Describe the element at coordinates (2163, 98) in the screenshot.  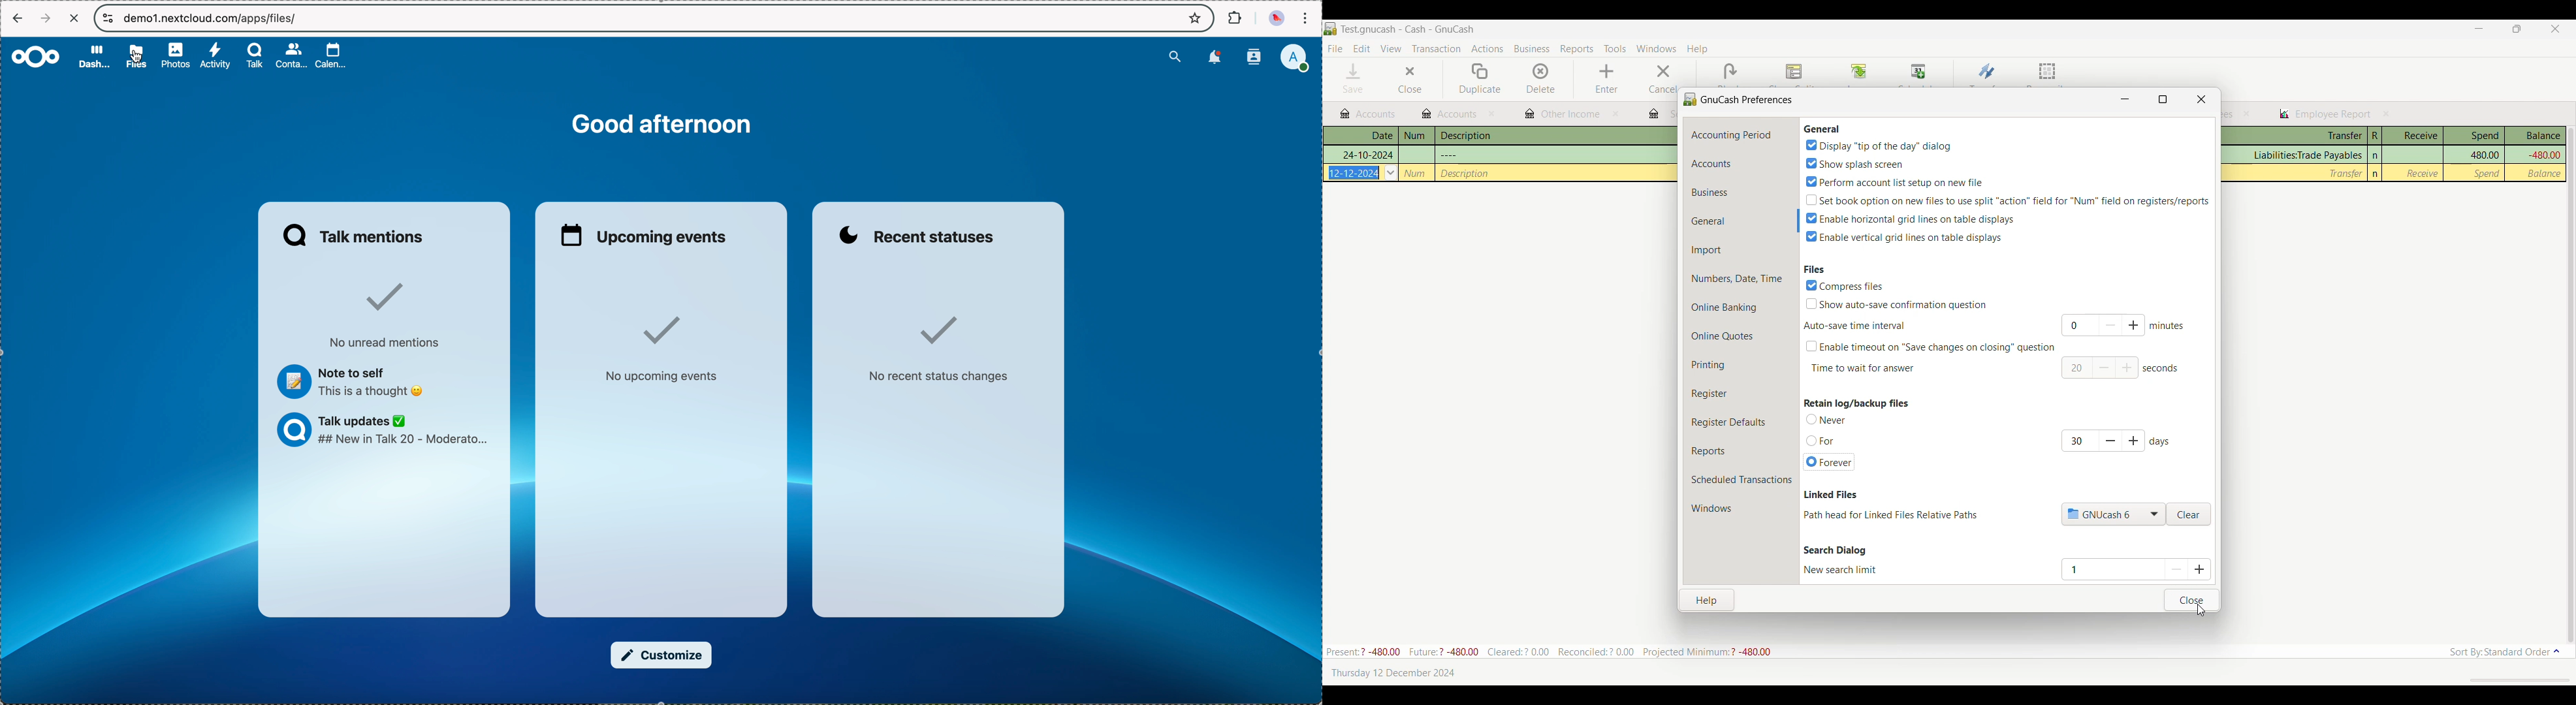
I see `maximize` at that location.